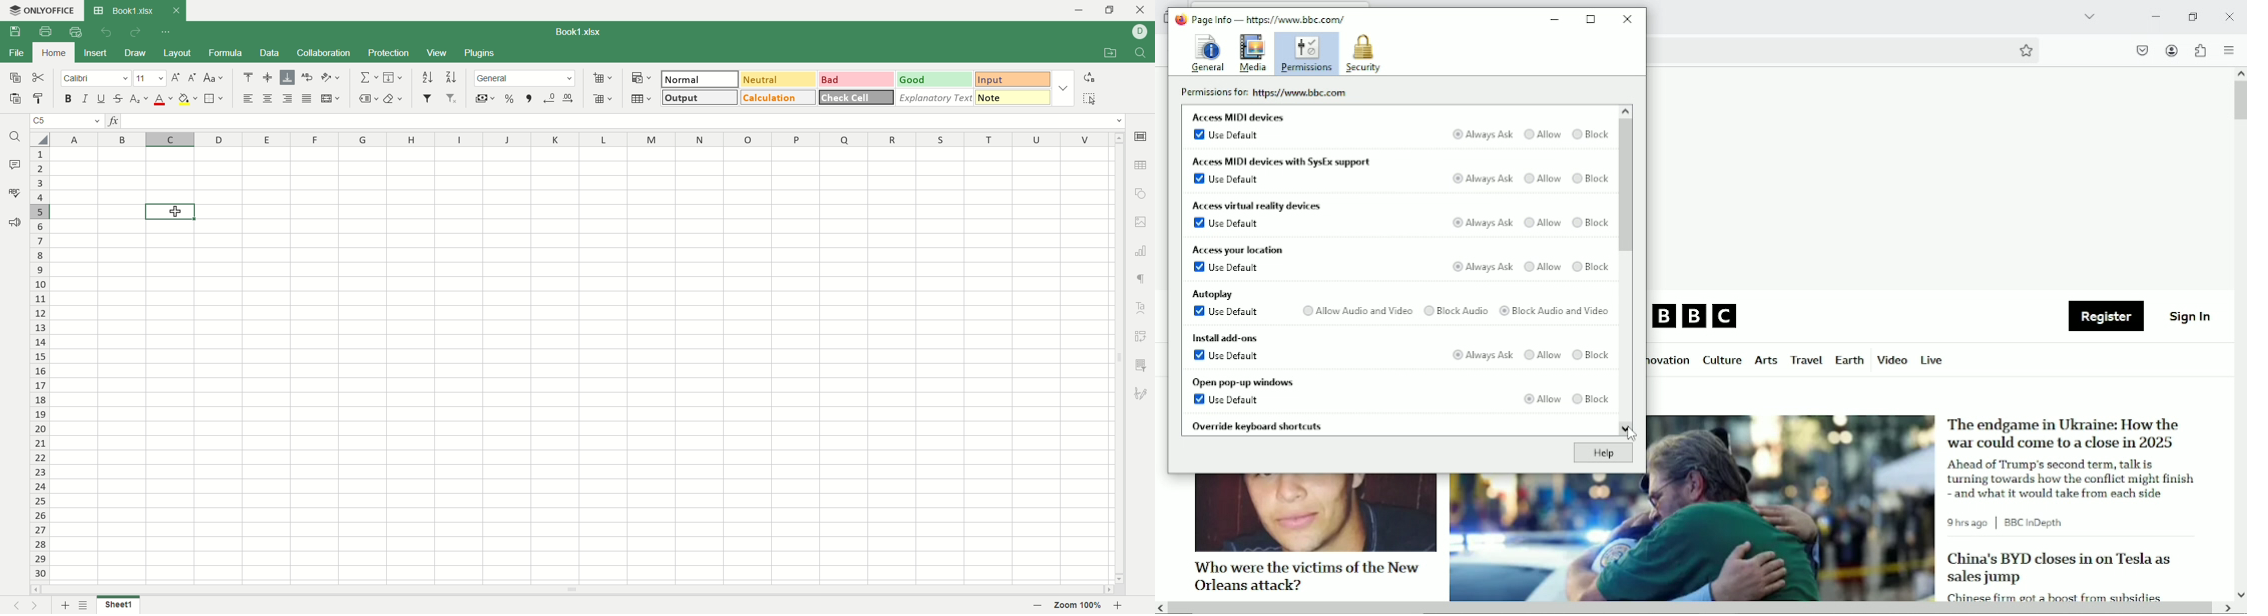 This screenshot has height=616, width=2268. I want to click on Autoplay, so click(1215, 294).